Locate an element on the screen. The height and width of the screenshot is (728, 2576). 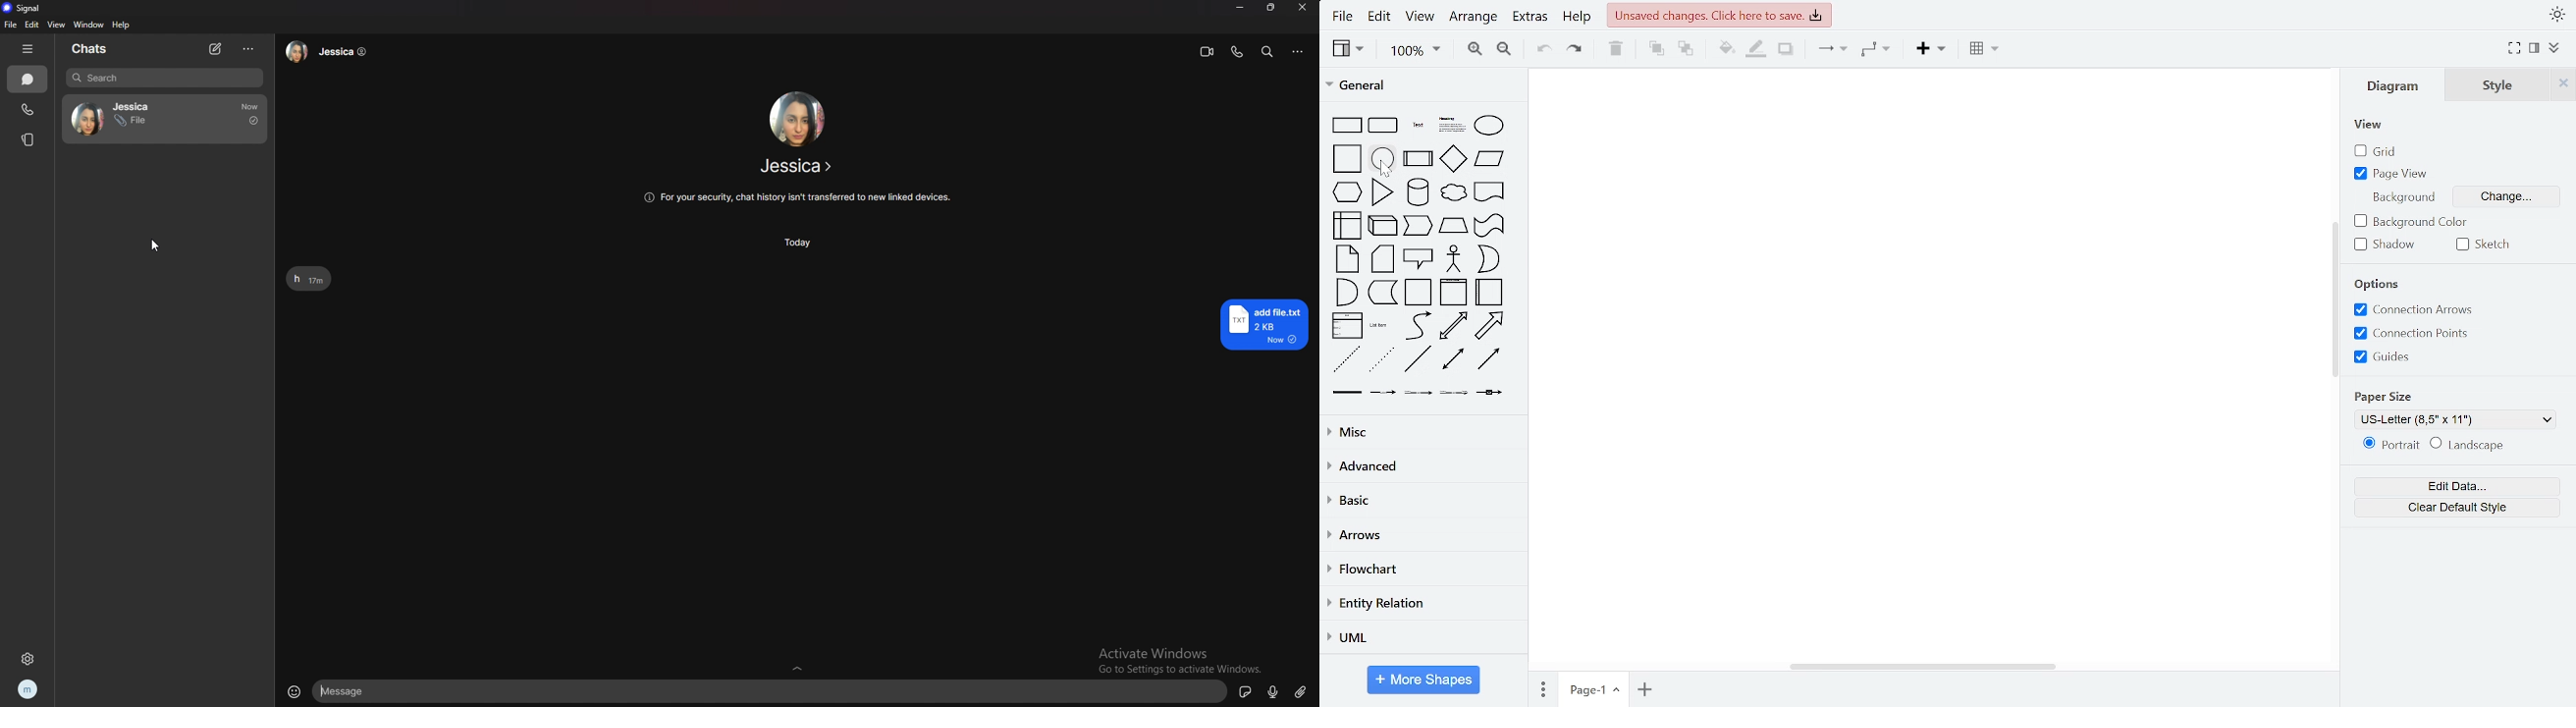
link with label is located at coordinates (1383, 392).